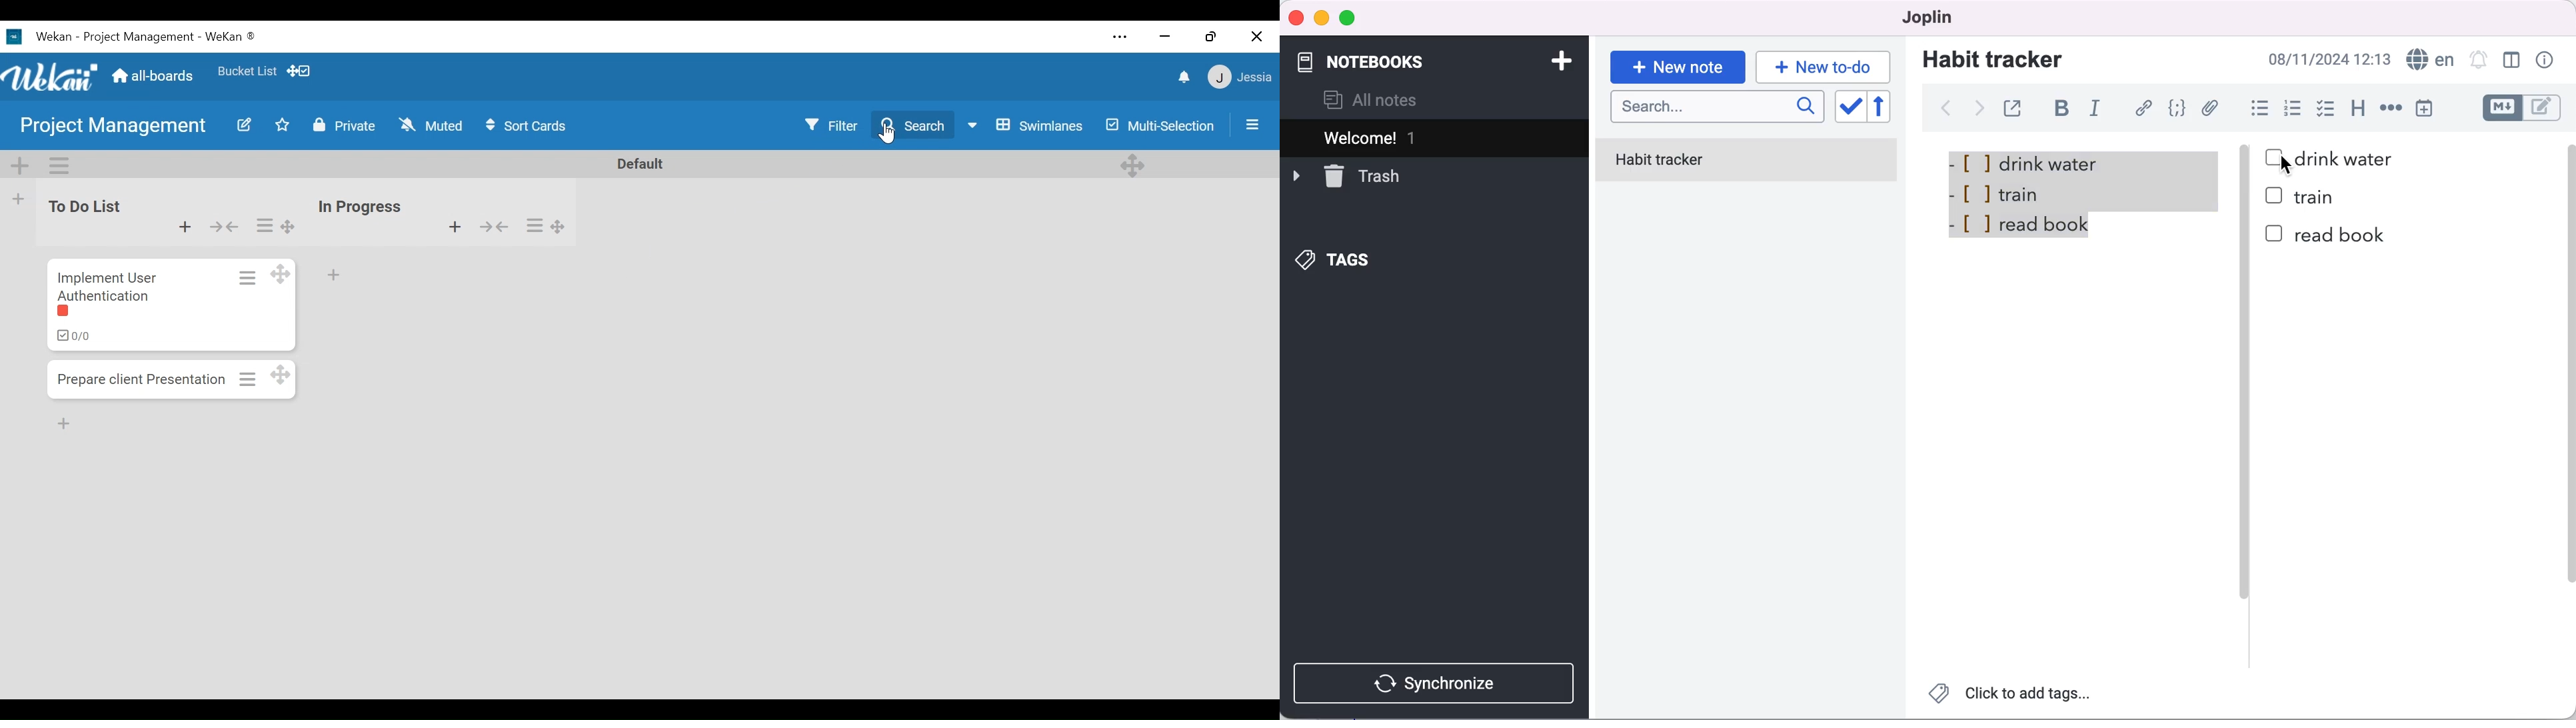 The image size is (2576, 728). Describe the element at coordinates (1849, 108) in the screenshot. I see `toggle sort order field` at that location.